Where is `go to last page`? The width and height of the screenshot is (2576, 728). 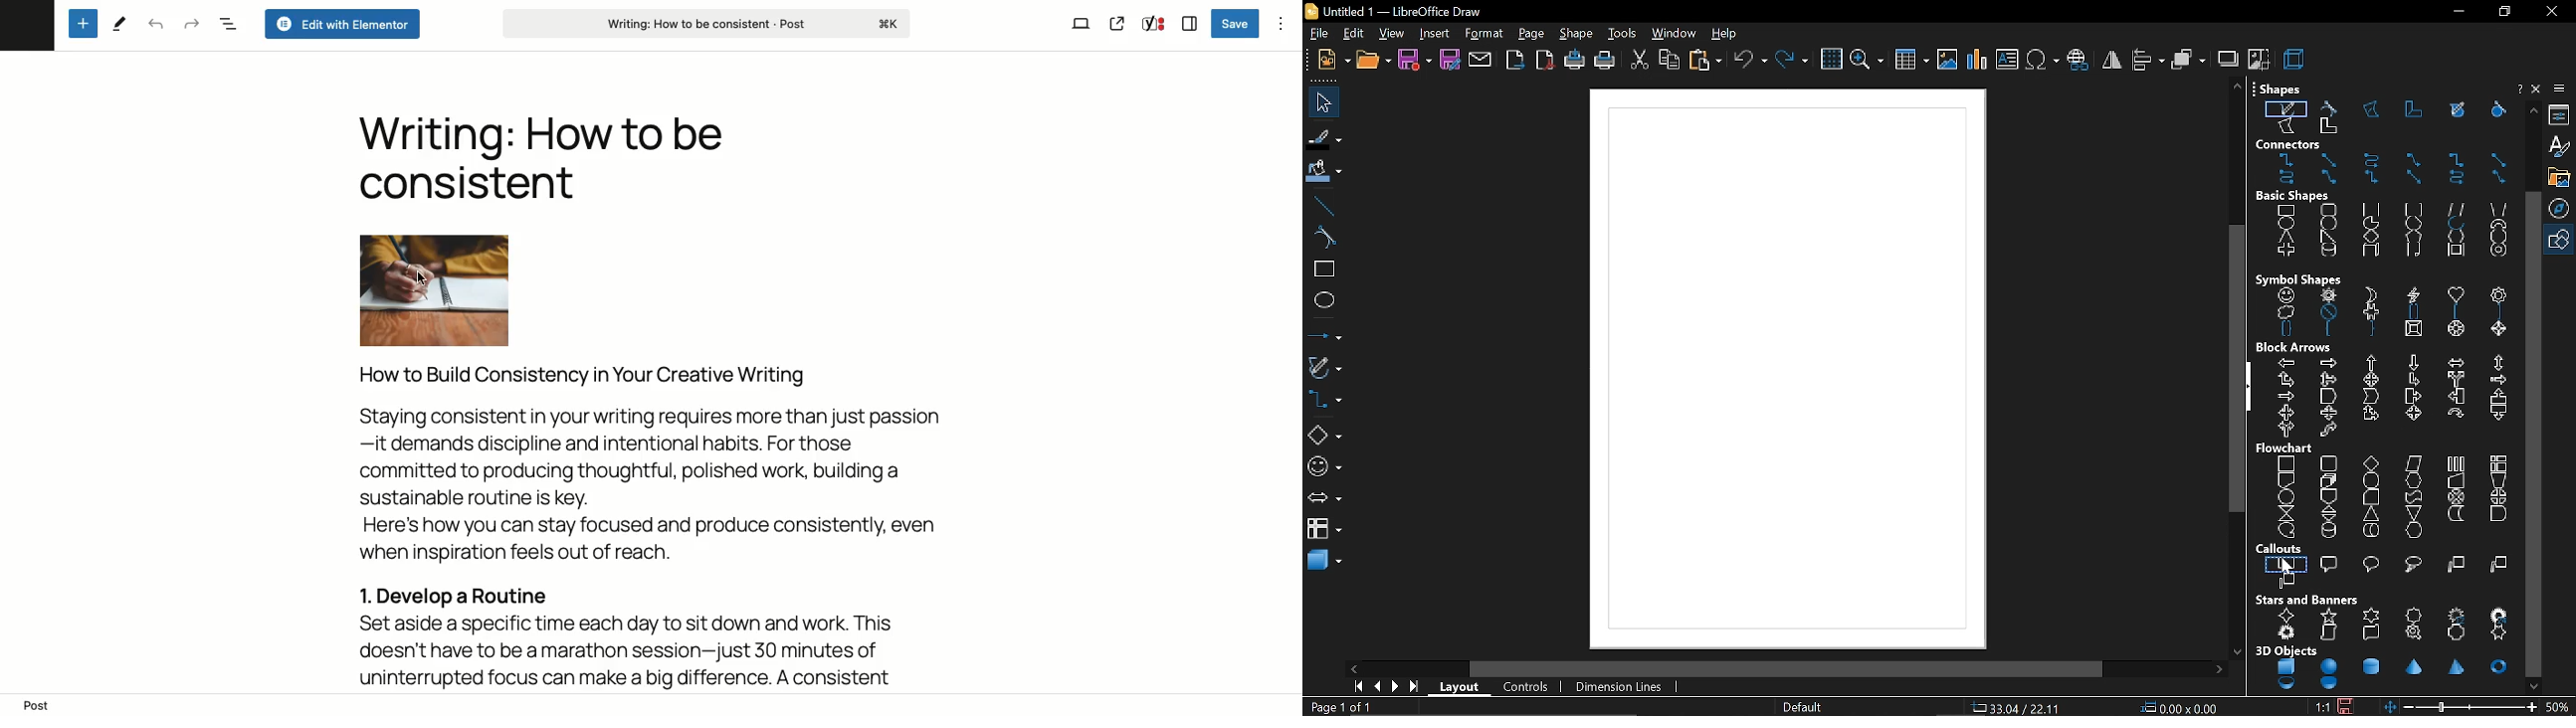
go to last page is located at coordinates (1412, 689).